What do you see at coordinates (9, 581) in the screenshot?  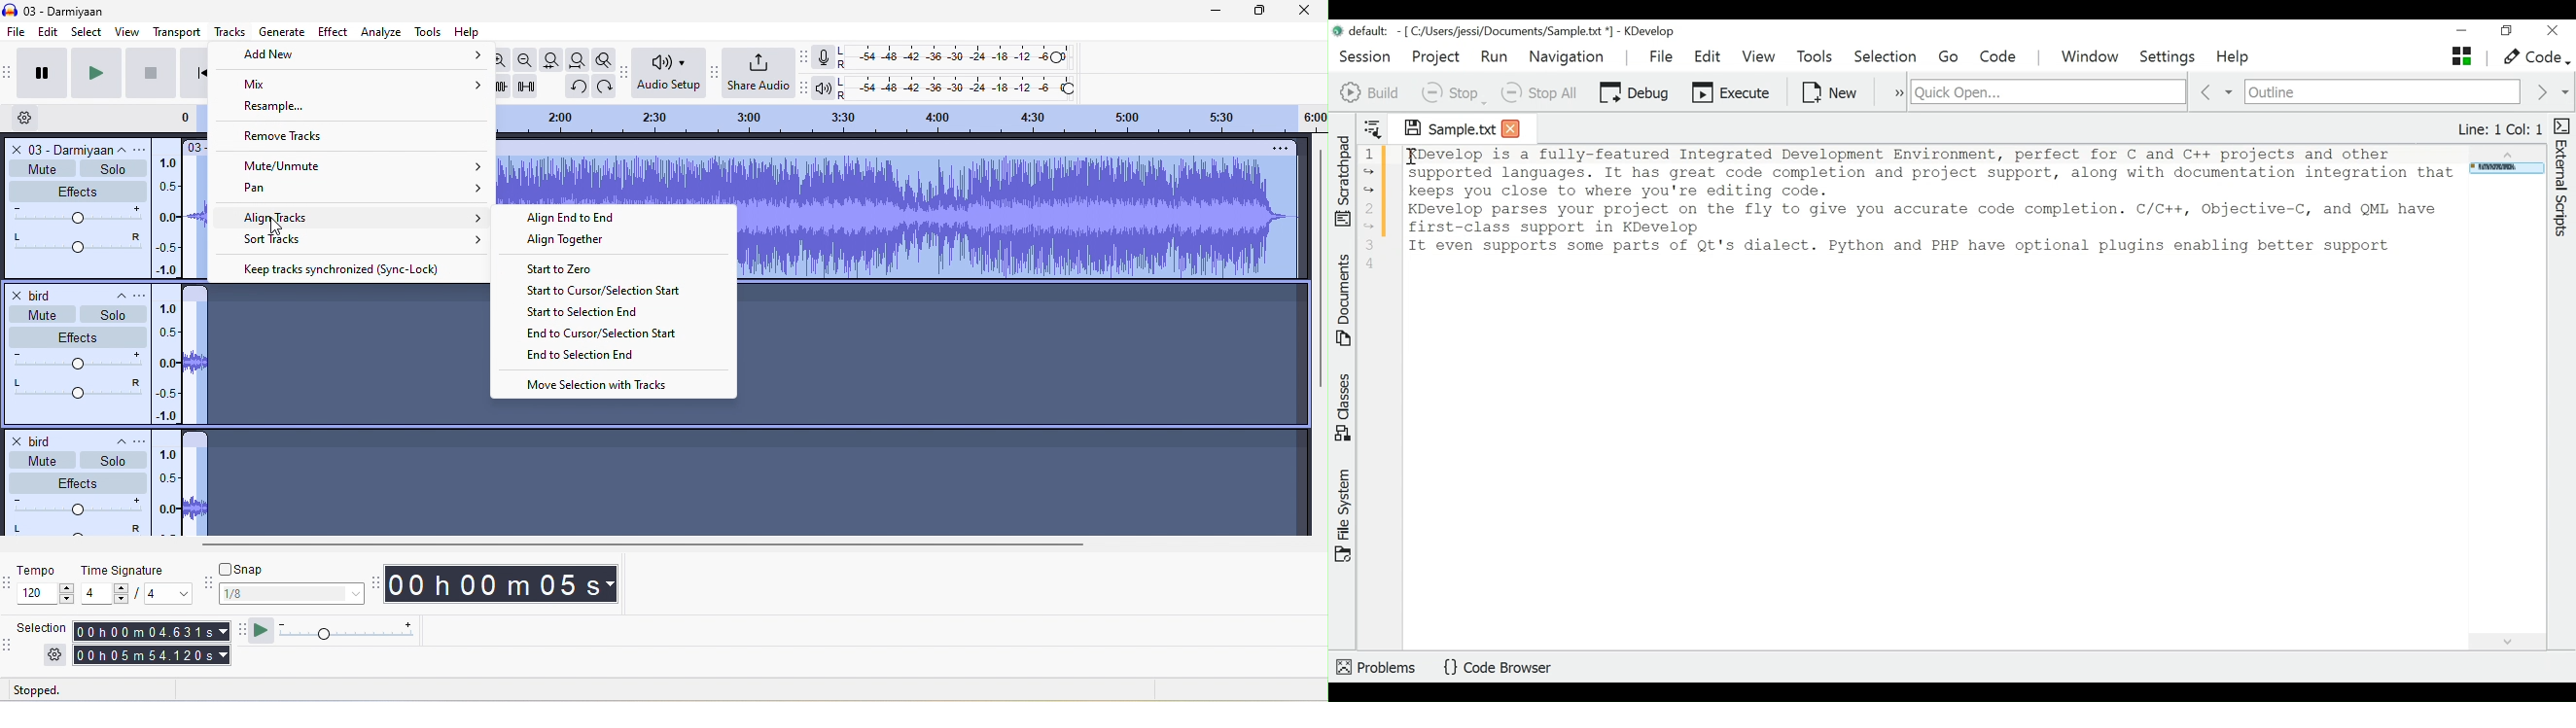 I see `audacity time selection toolbar` at bounding box center [9, 581].